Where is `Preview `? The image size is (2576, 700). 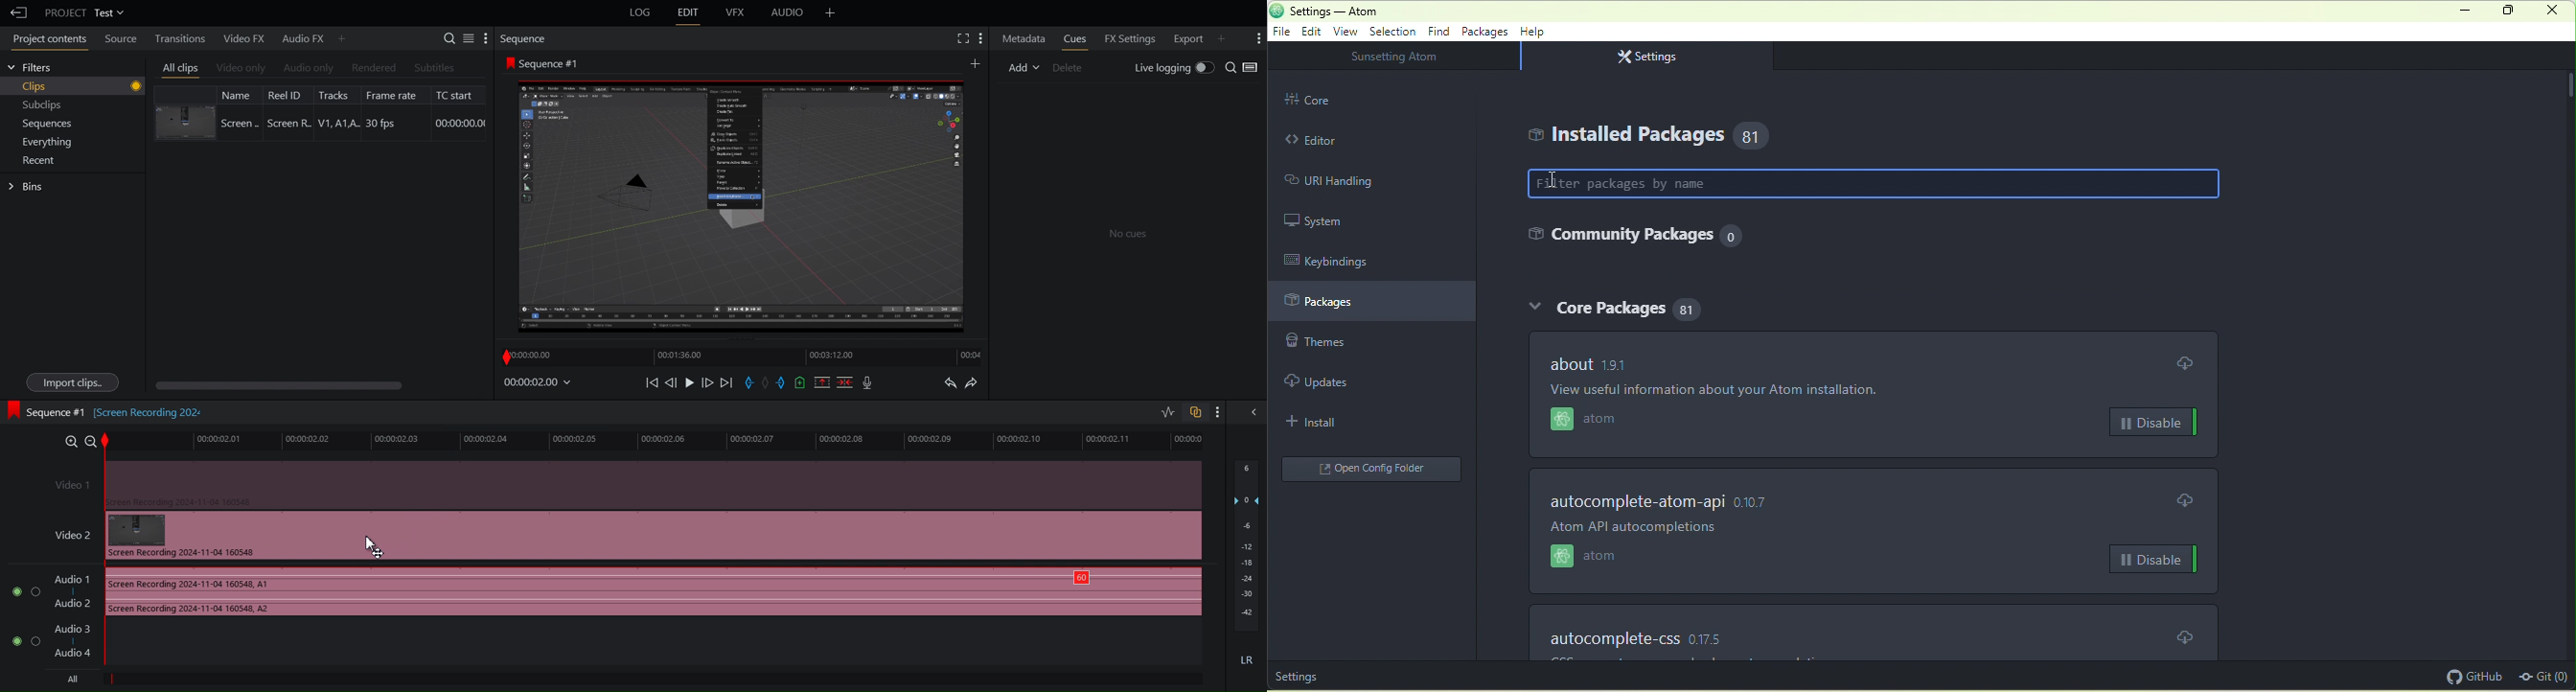
Preview  is located at coordinates (741, 204).